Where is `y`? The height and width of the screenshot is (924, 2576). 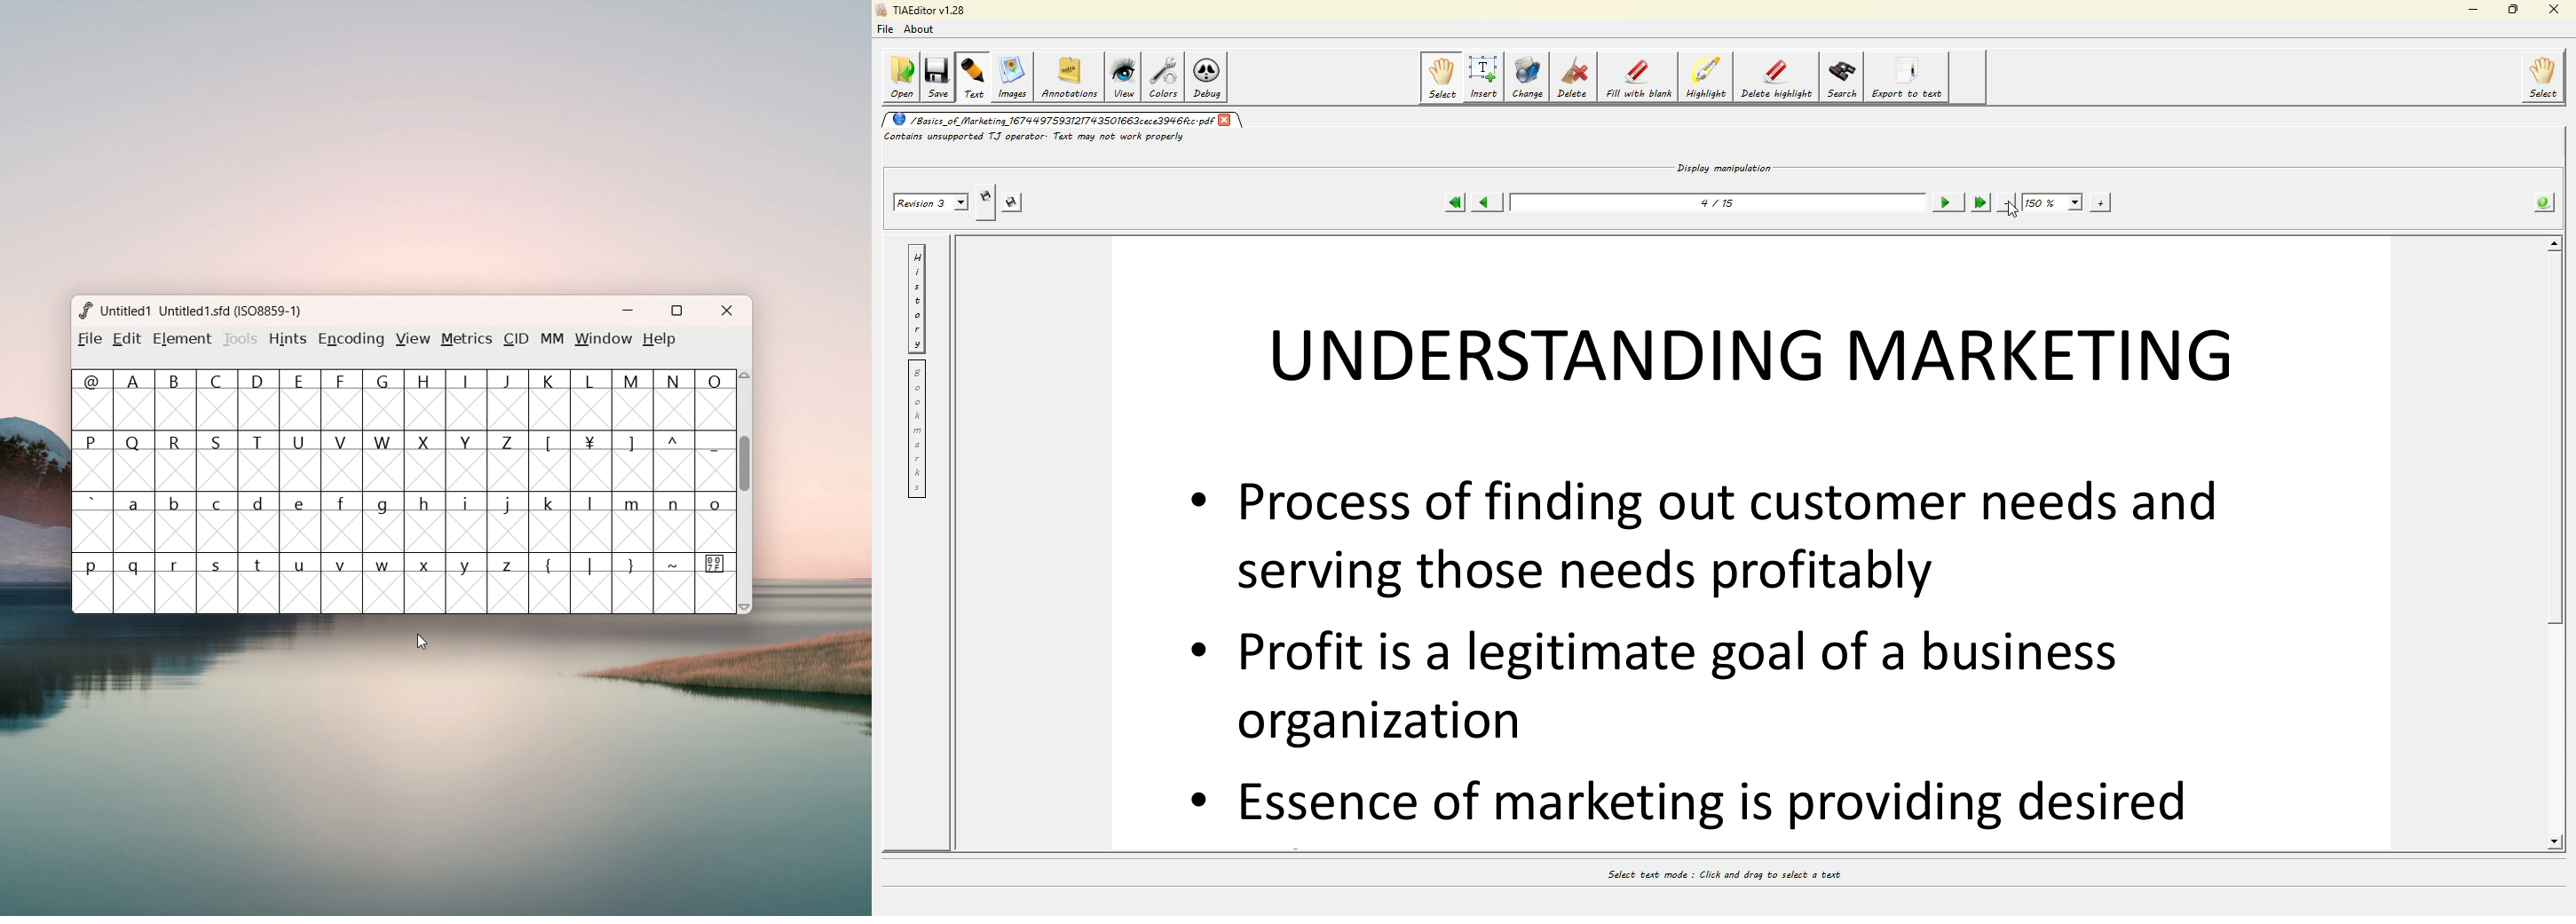 y is located at coordinates (467, 584).